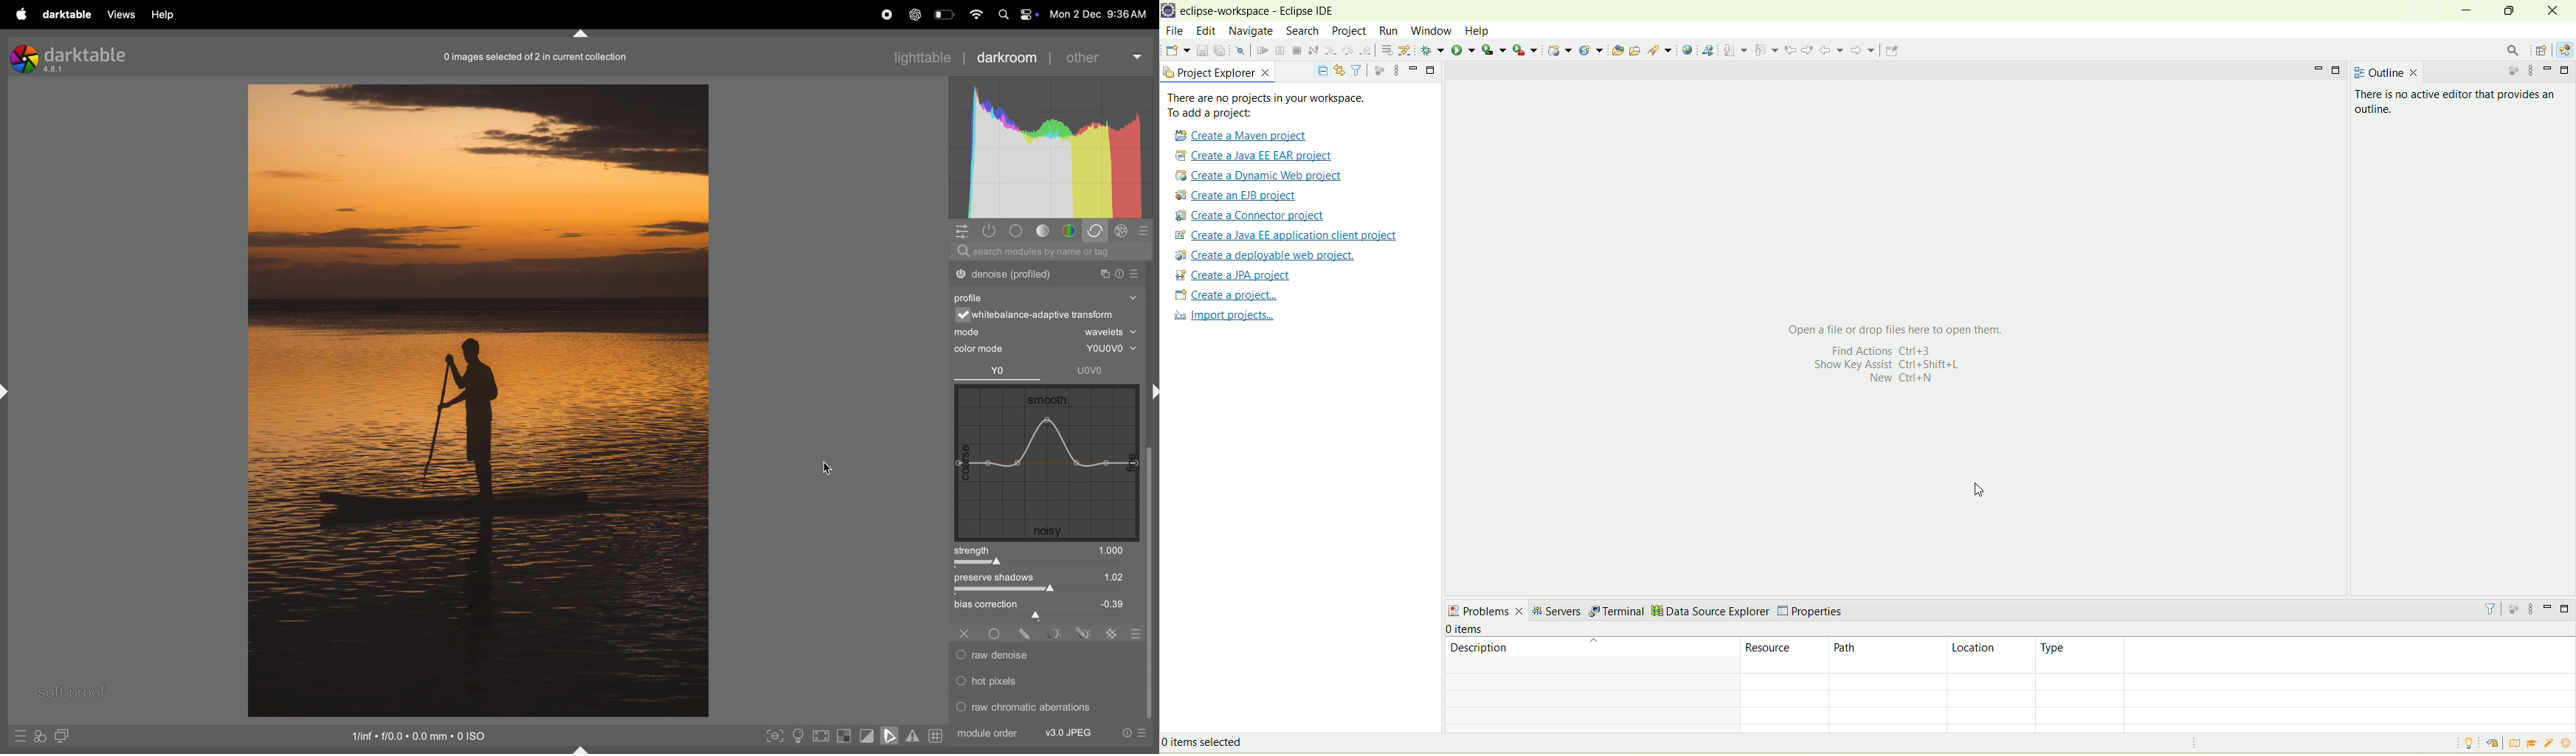 Image resolution: width=2576 pixels, height=756 pixels. What do you see at coordinates (1013, 56) in the screenshot?
I see `darkroom` at bounding box center [1013, 56].